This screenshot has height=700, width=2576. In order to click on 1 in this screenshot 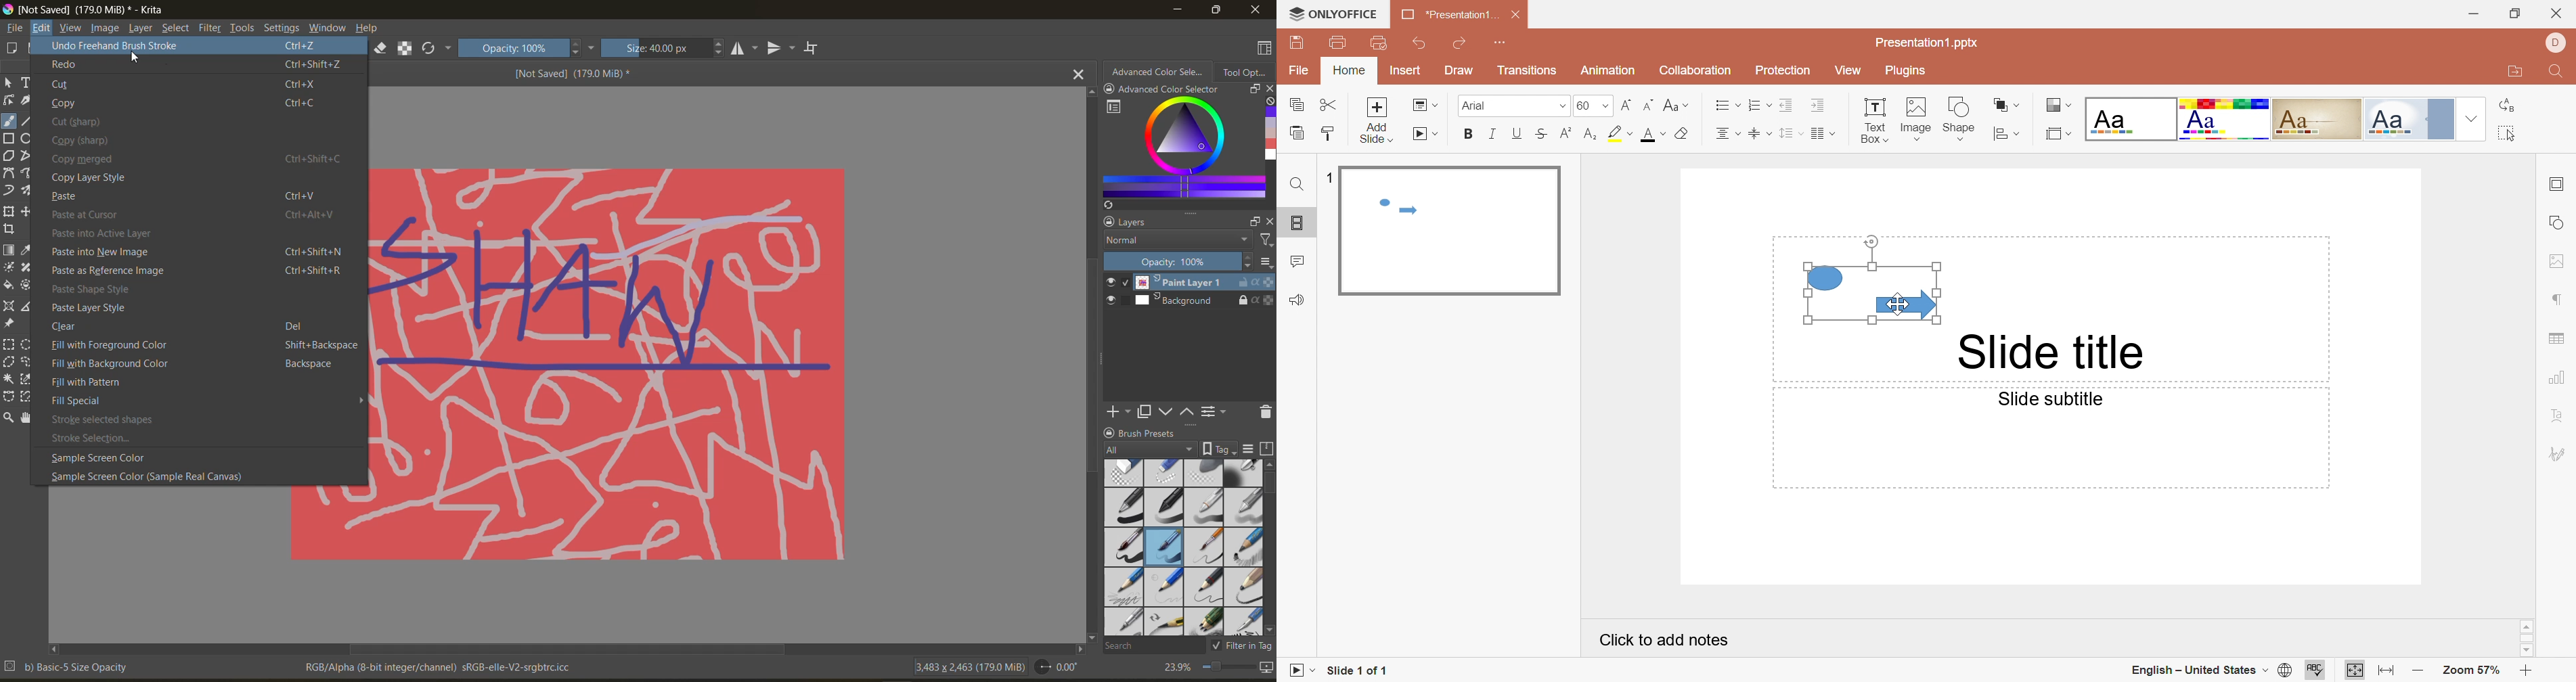, I will do `click(1328, 175)`.